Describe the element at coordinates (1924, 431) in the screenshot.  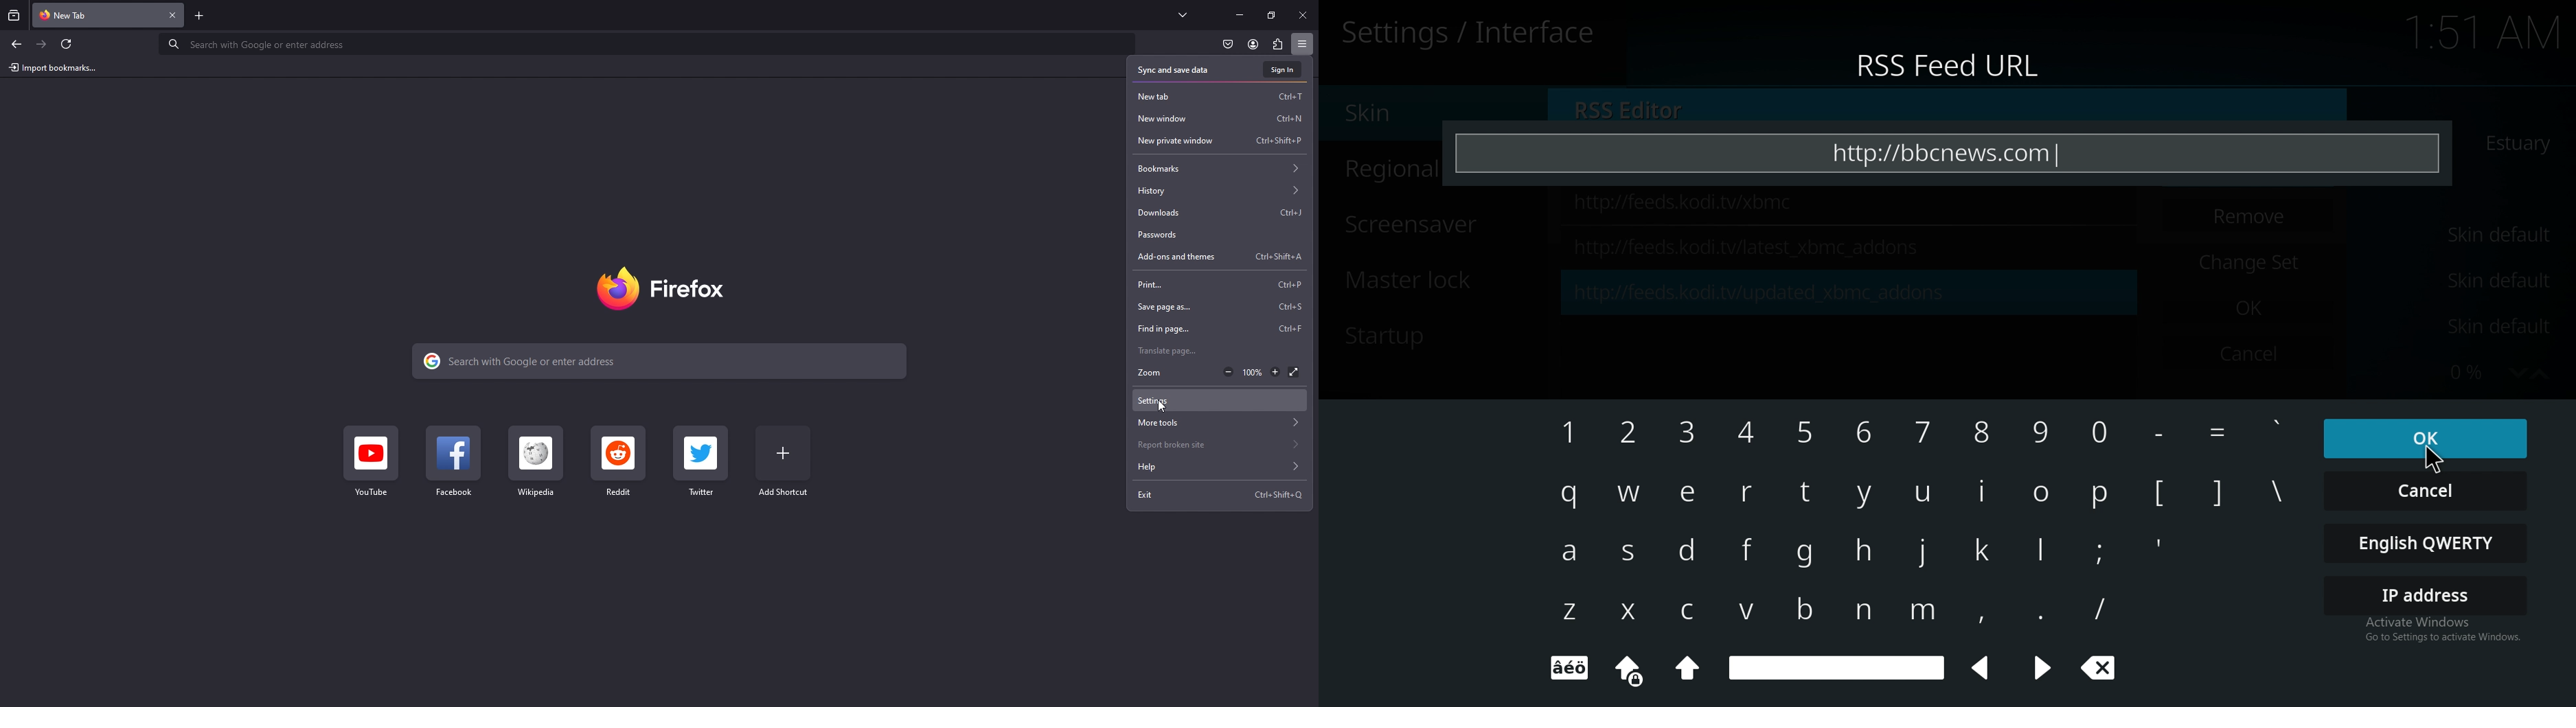
I see `keyboard Input` at that location.